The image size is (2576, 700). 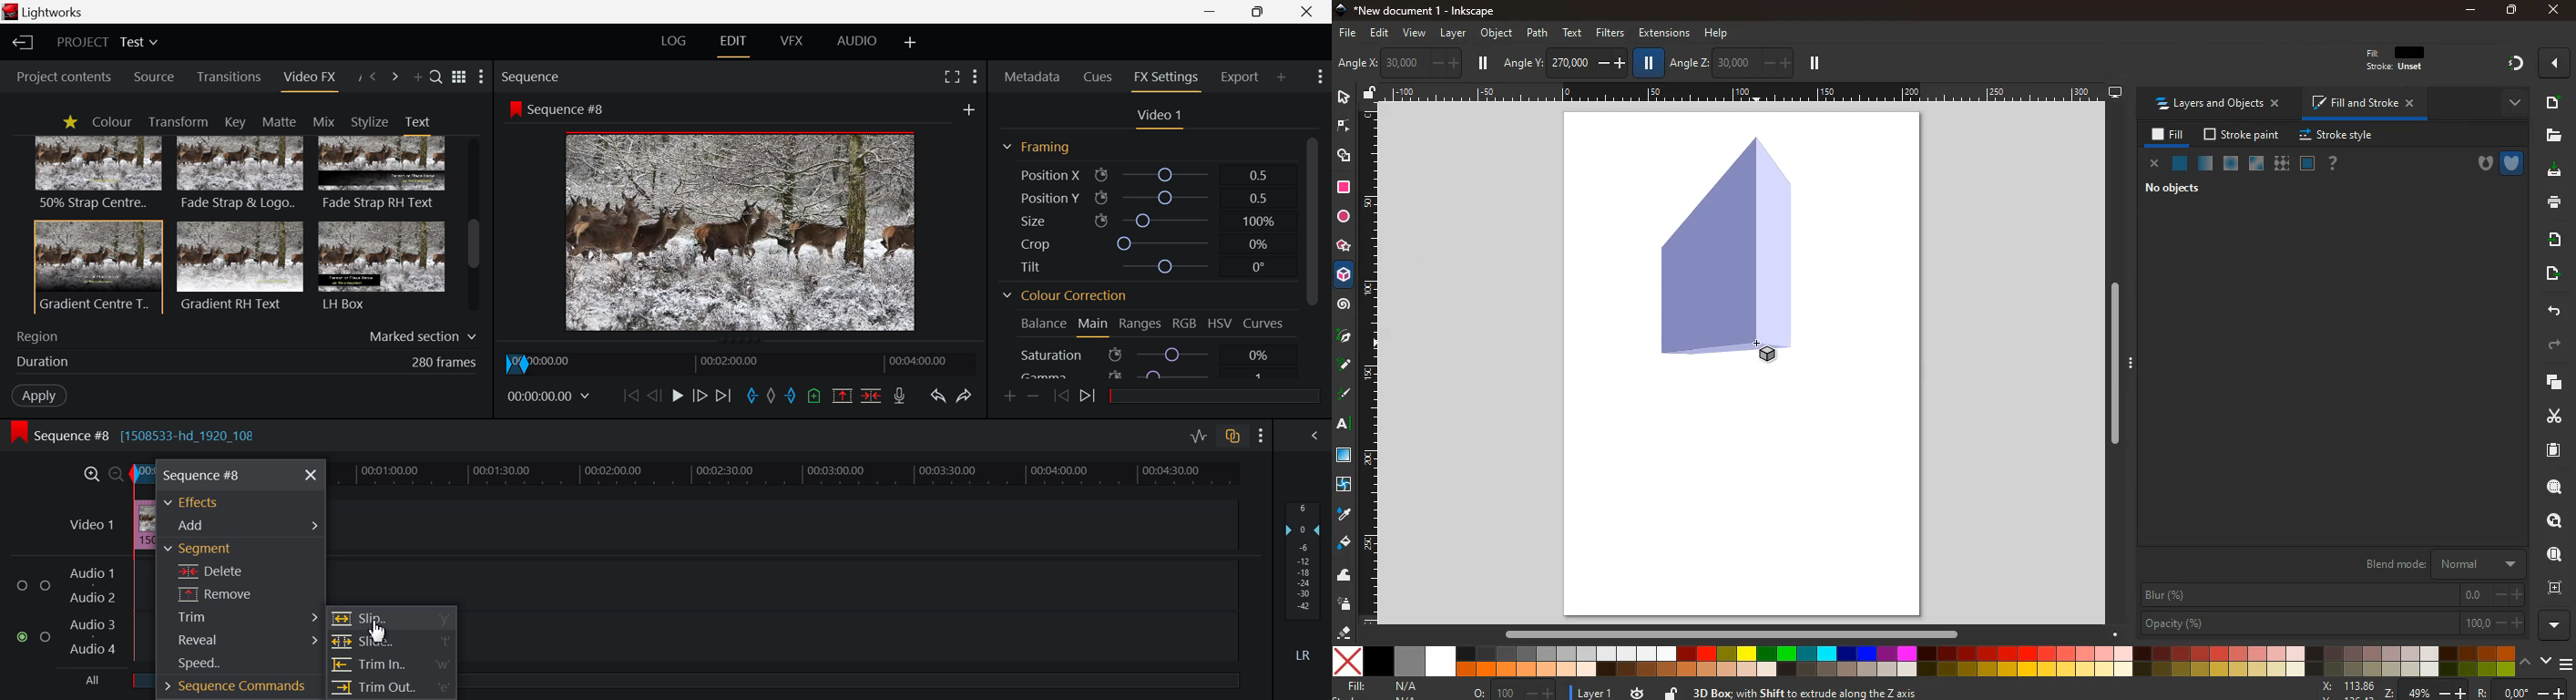 I want to click on Cursor, so click(x=380, y=633).